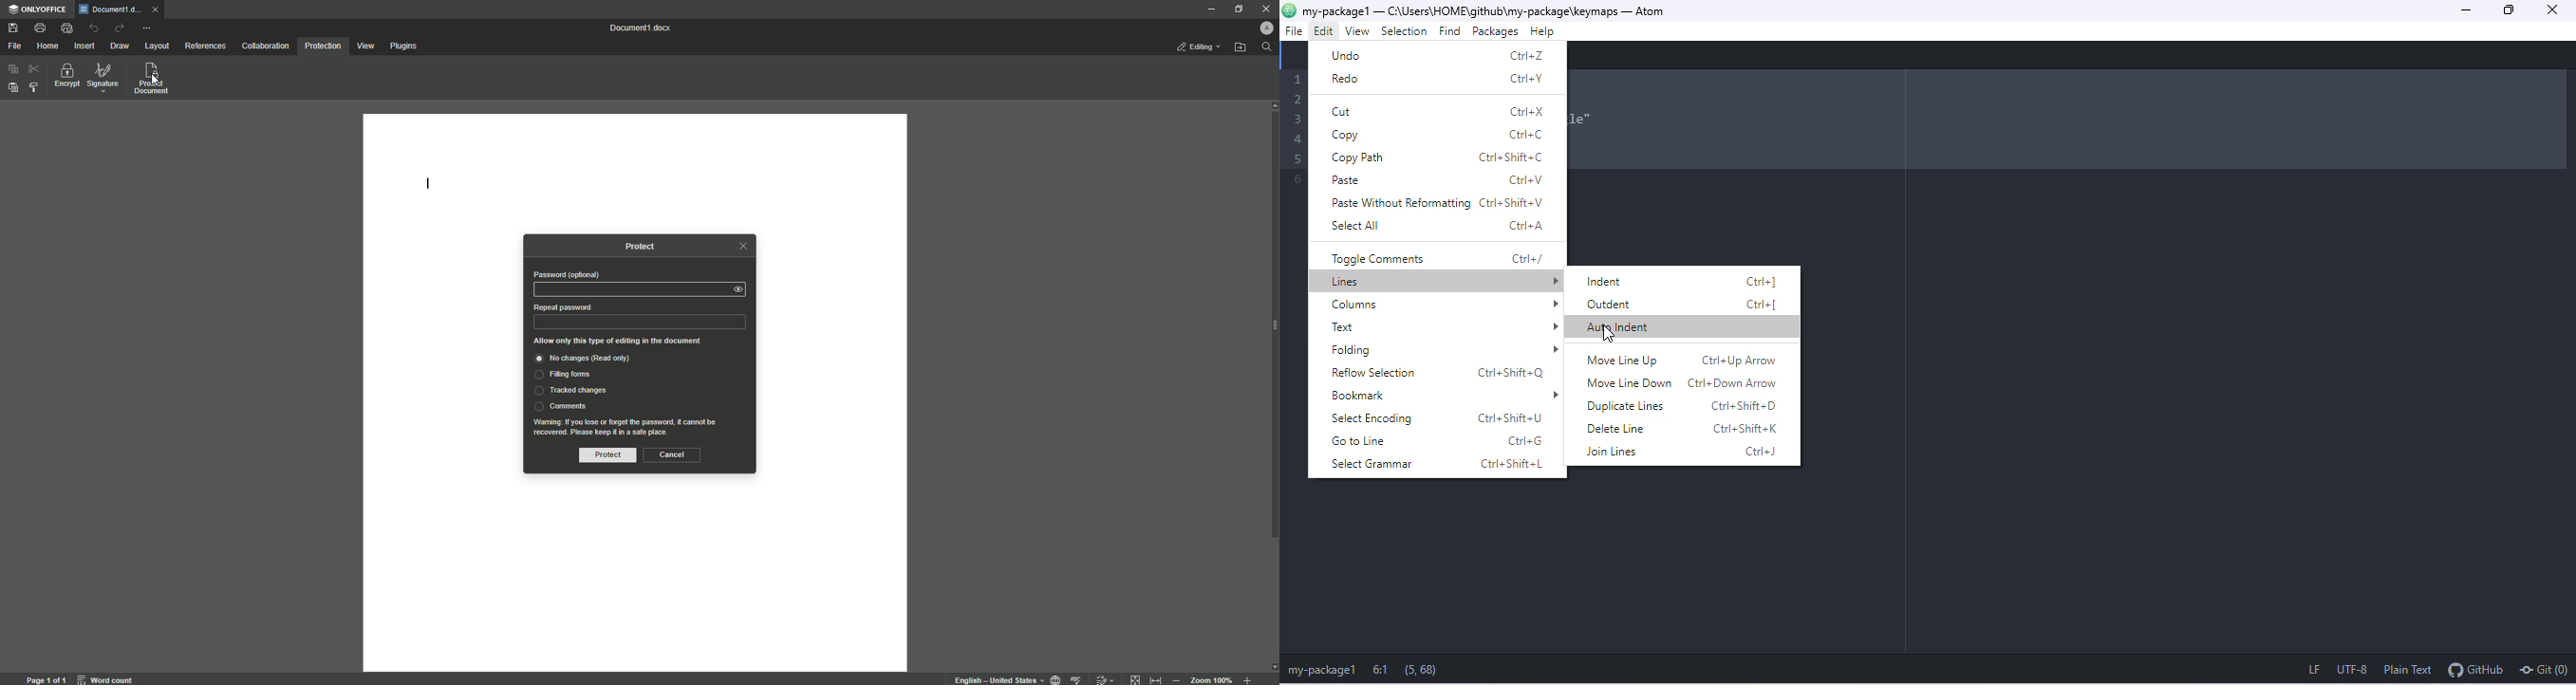  I want to click on word count, so click(108, 677).